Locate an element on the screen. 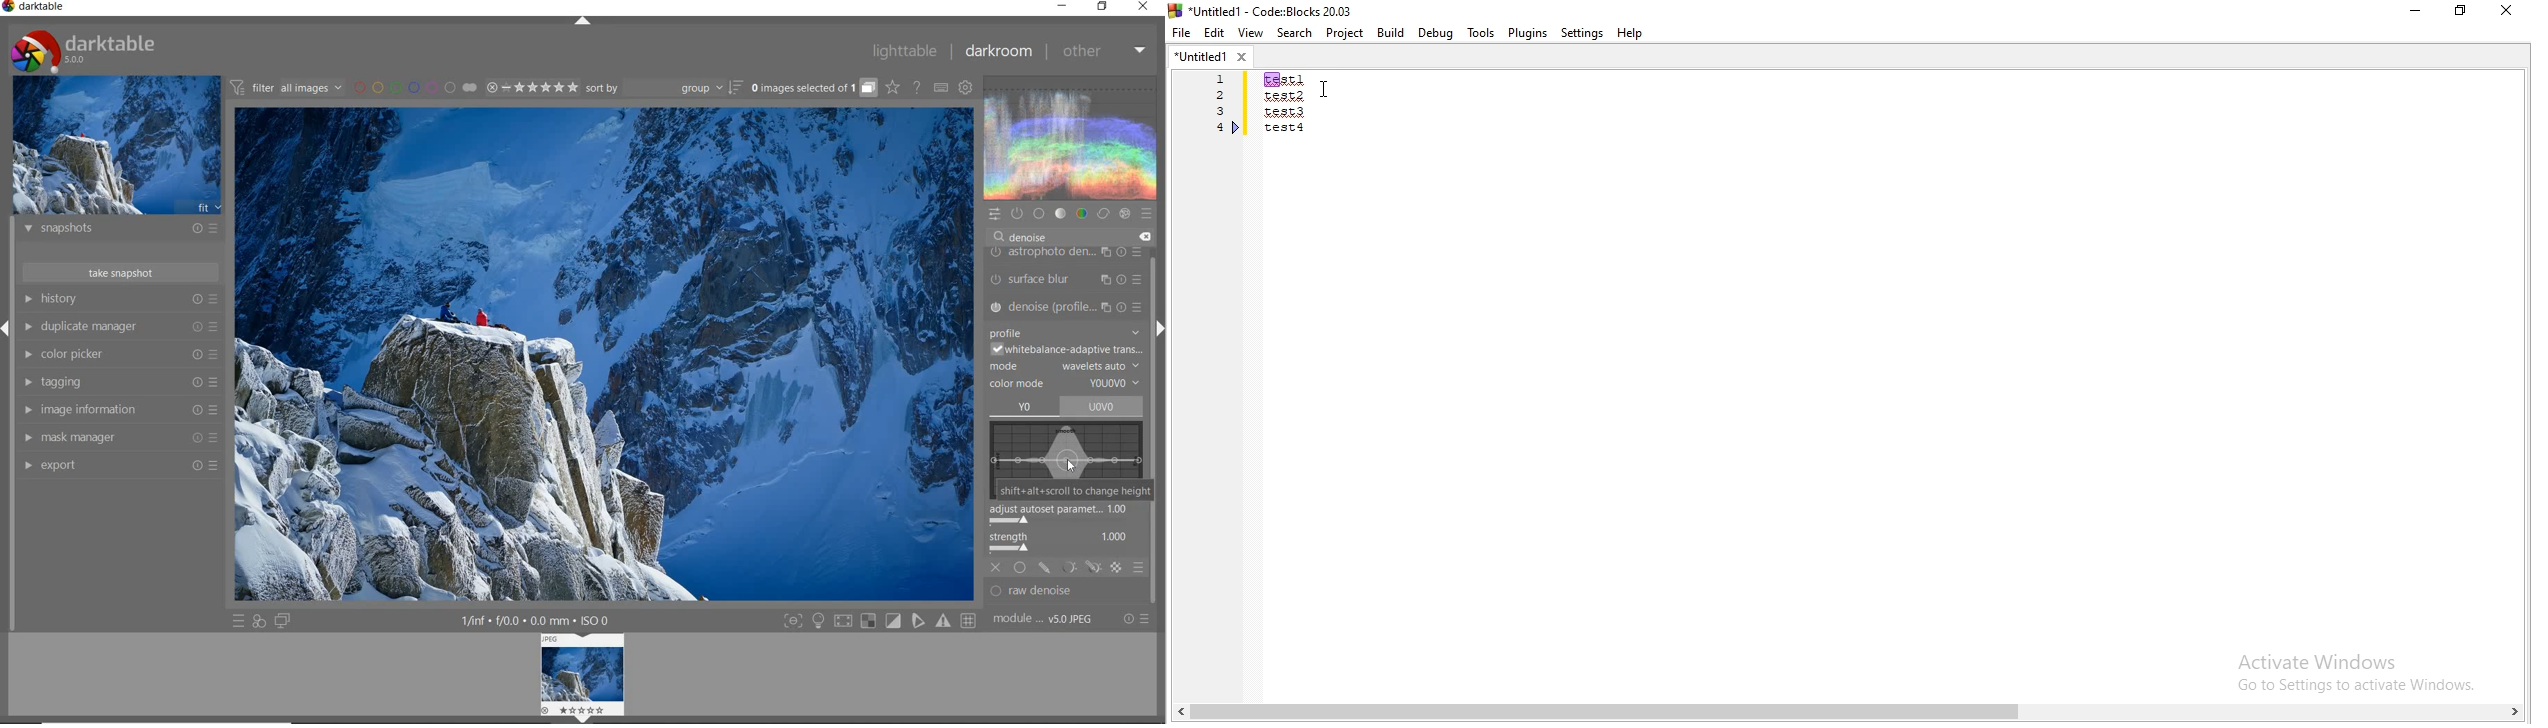 This screenshot has width=2548, height=728. Project  is located at coordinates (1344, 33).